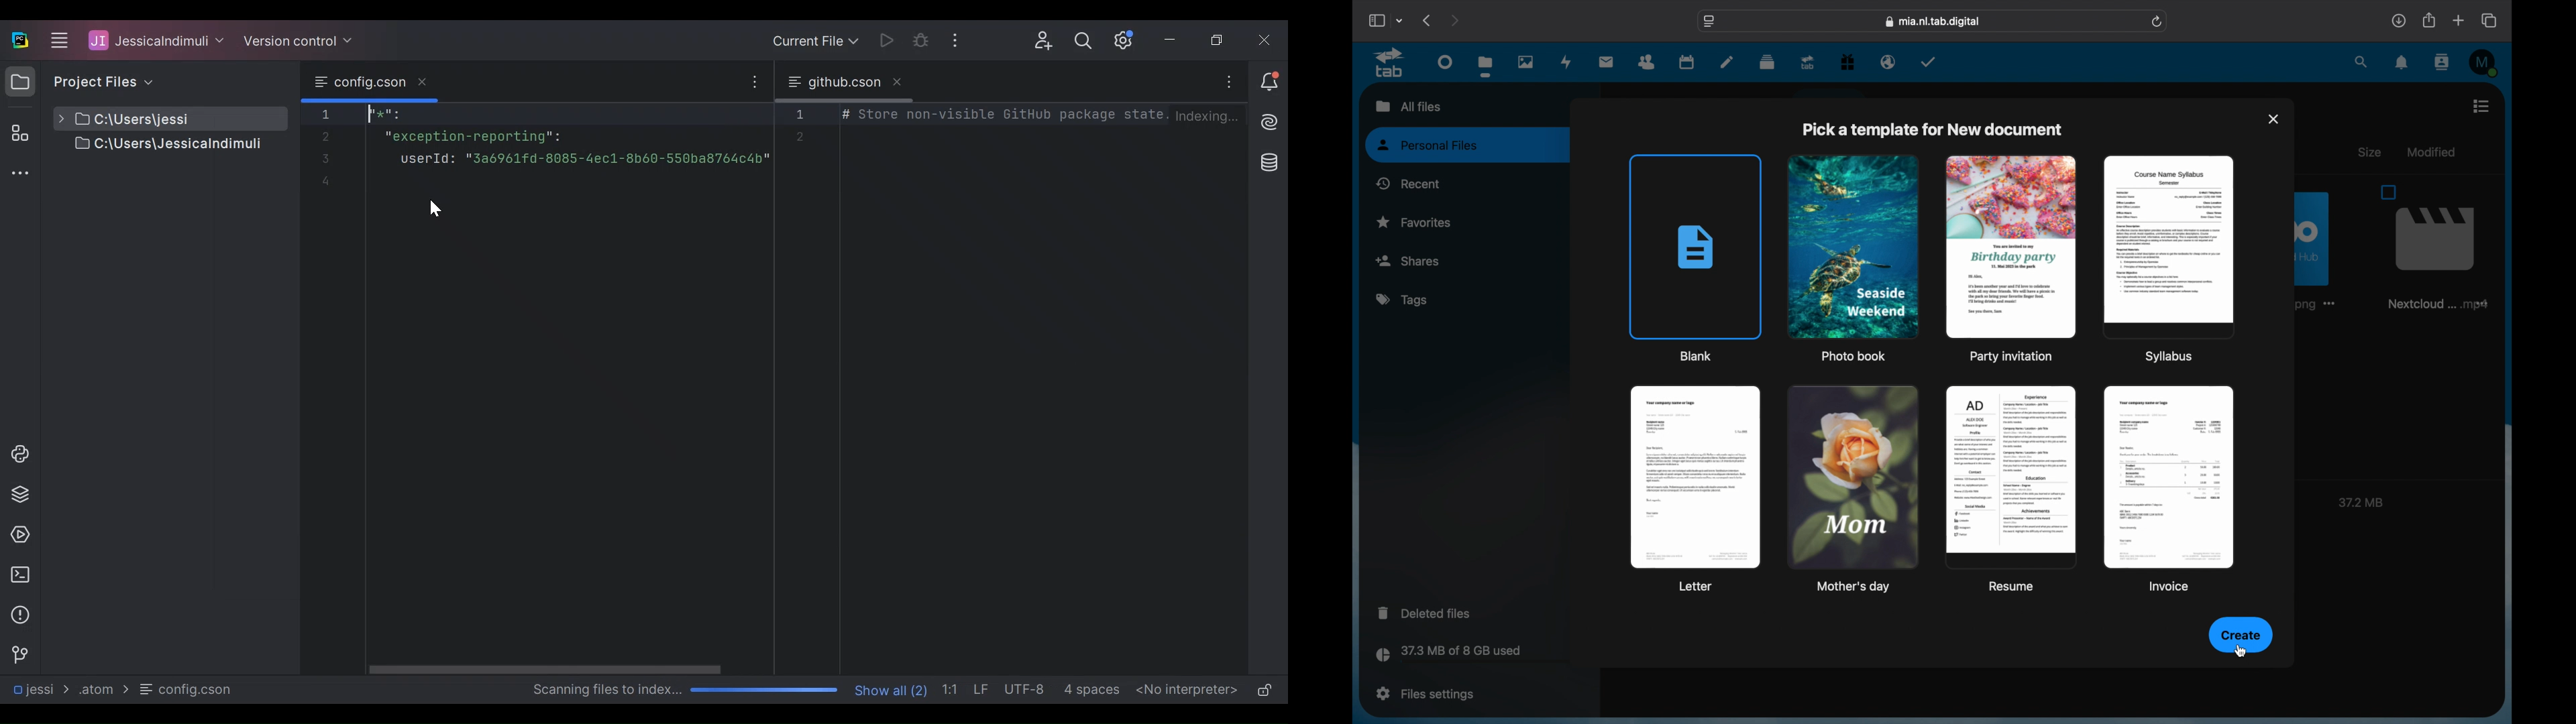  I want to click on recent, so click(1408, 183).